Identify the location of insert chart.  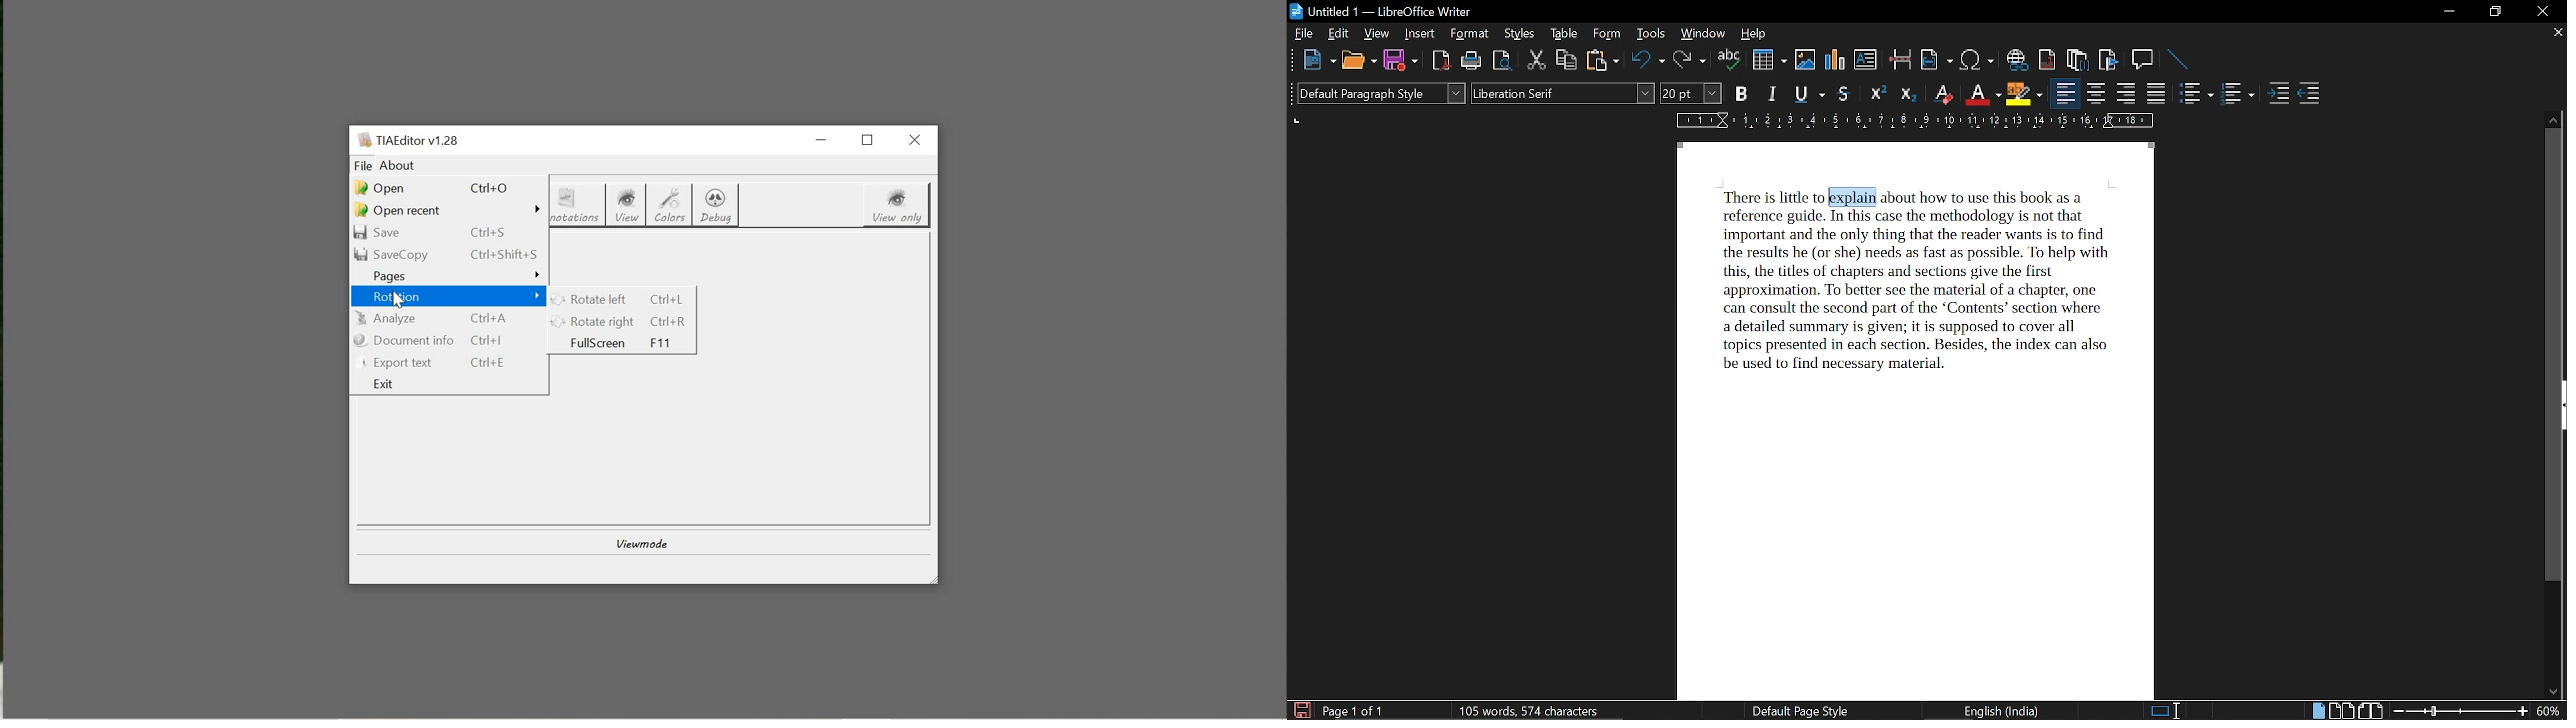
(1836, 60).